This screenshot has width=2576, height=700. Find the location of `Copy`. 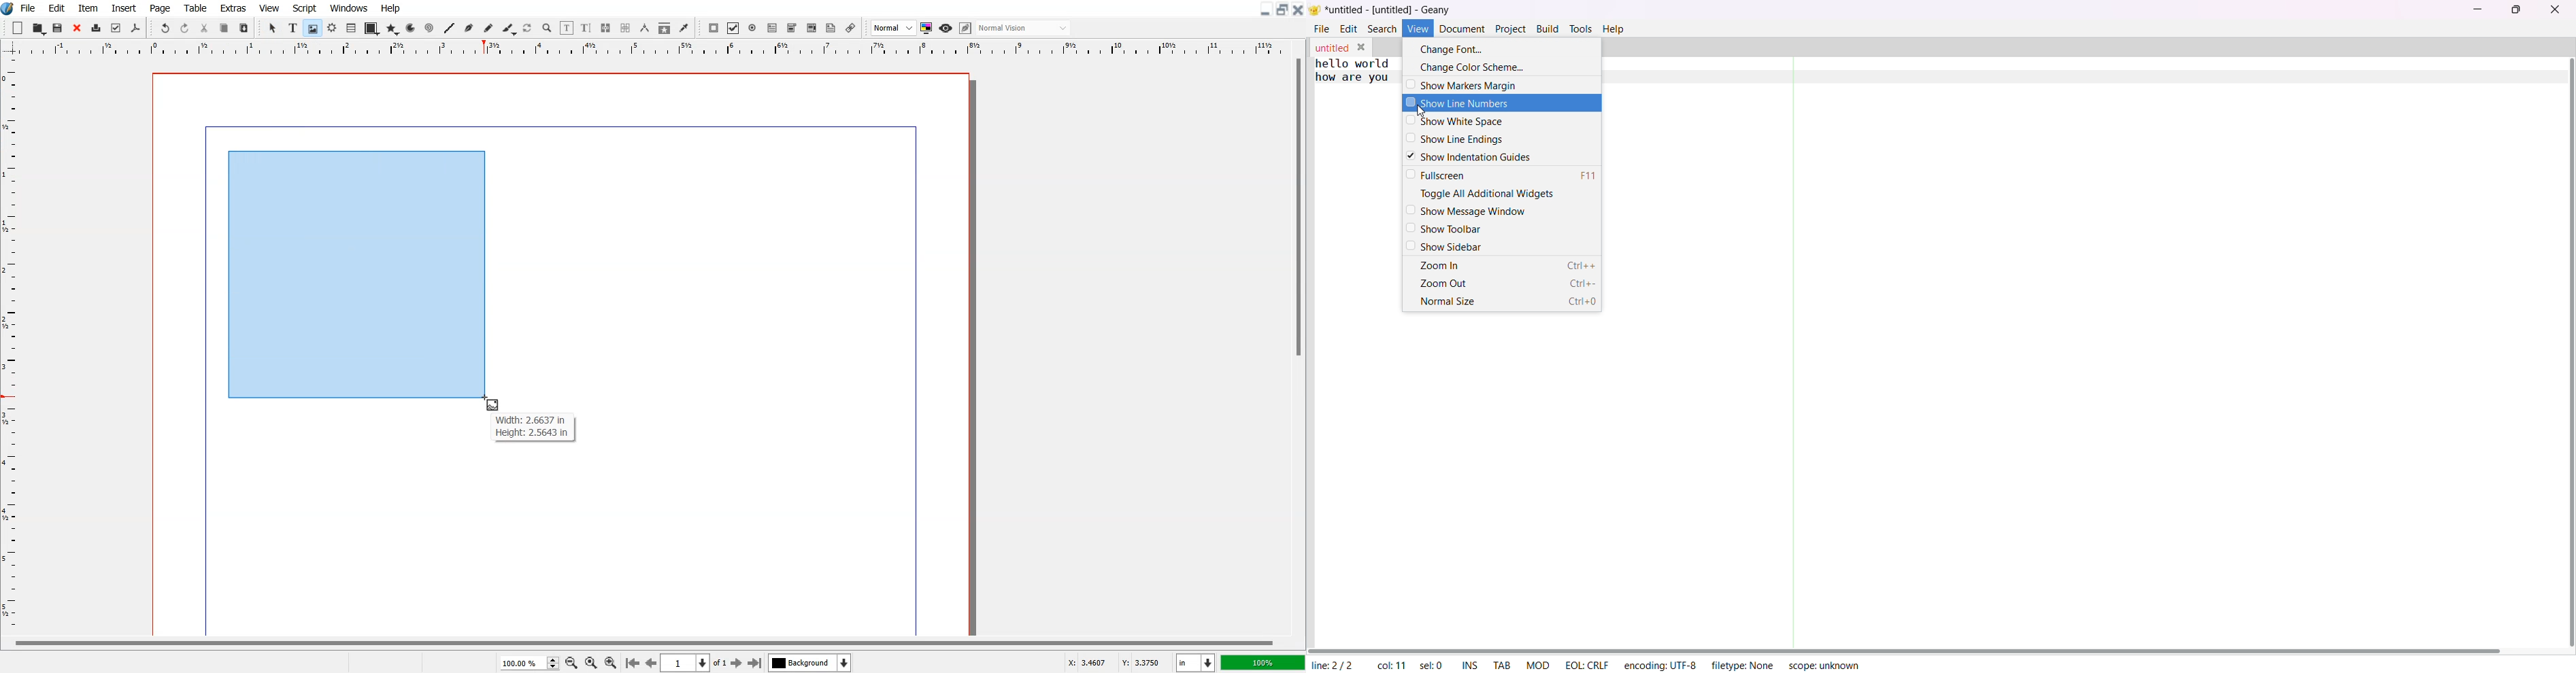

Copy is located at coordinates (224, 27).